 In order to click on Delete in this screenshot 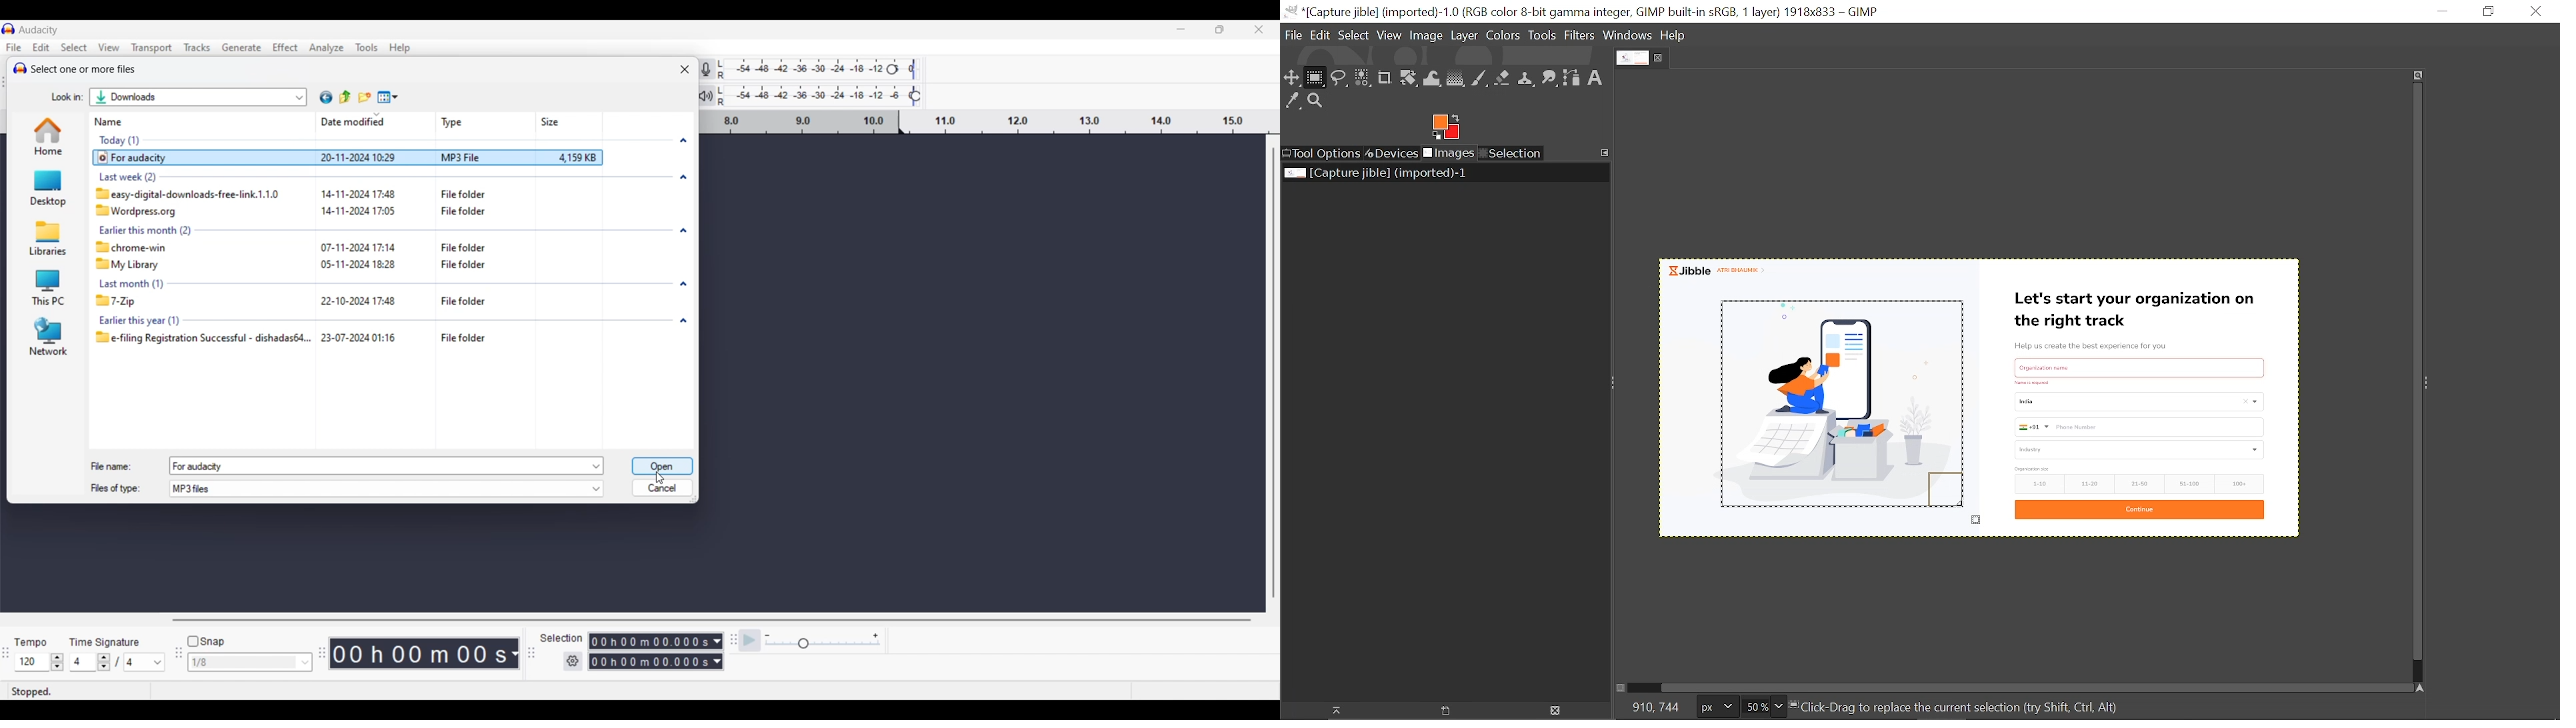, I will do `click(1555, 710)`.